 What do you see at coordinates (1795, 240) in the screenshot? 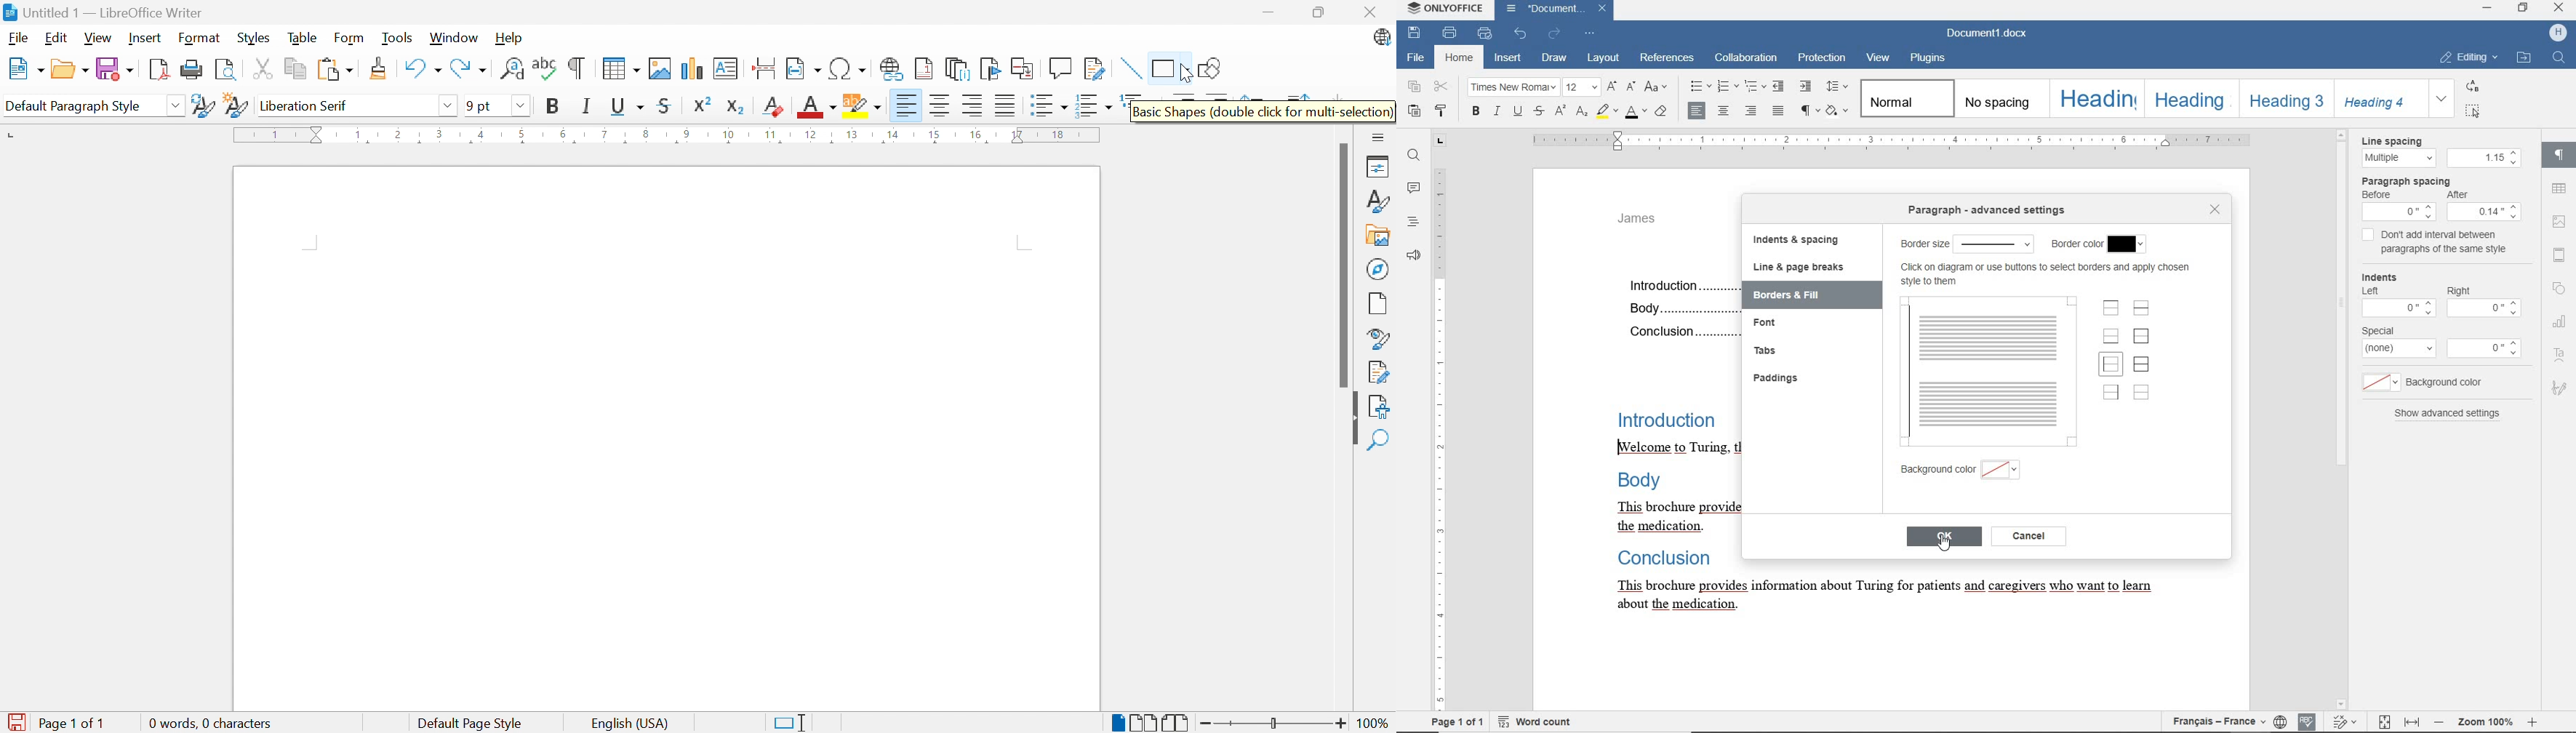
I see `indents & spacing` at bounding box center [1795, 240].